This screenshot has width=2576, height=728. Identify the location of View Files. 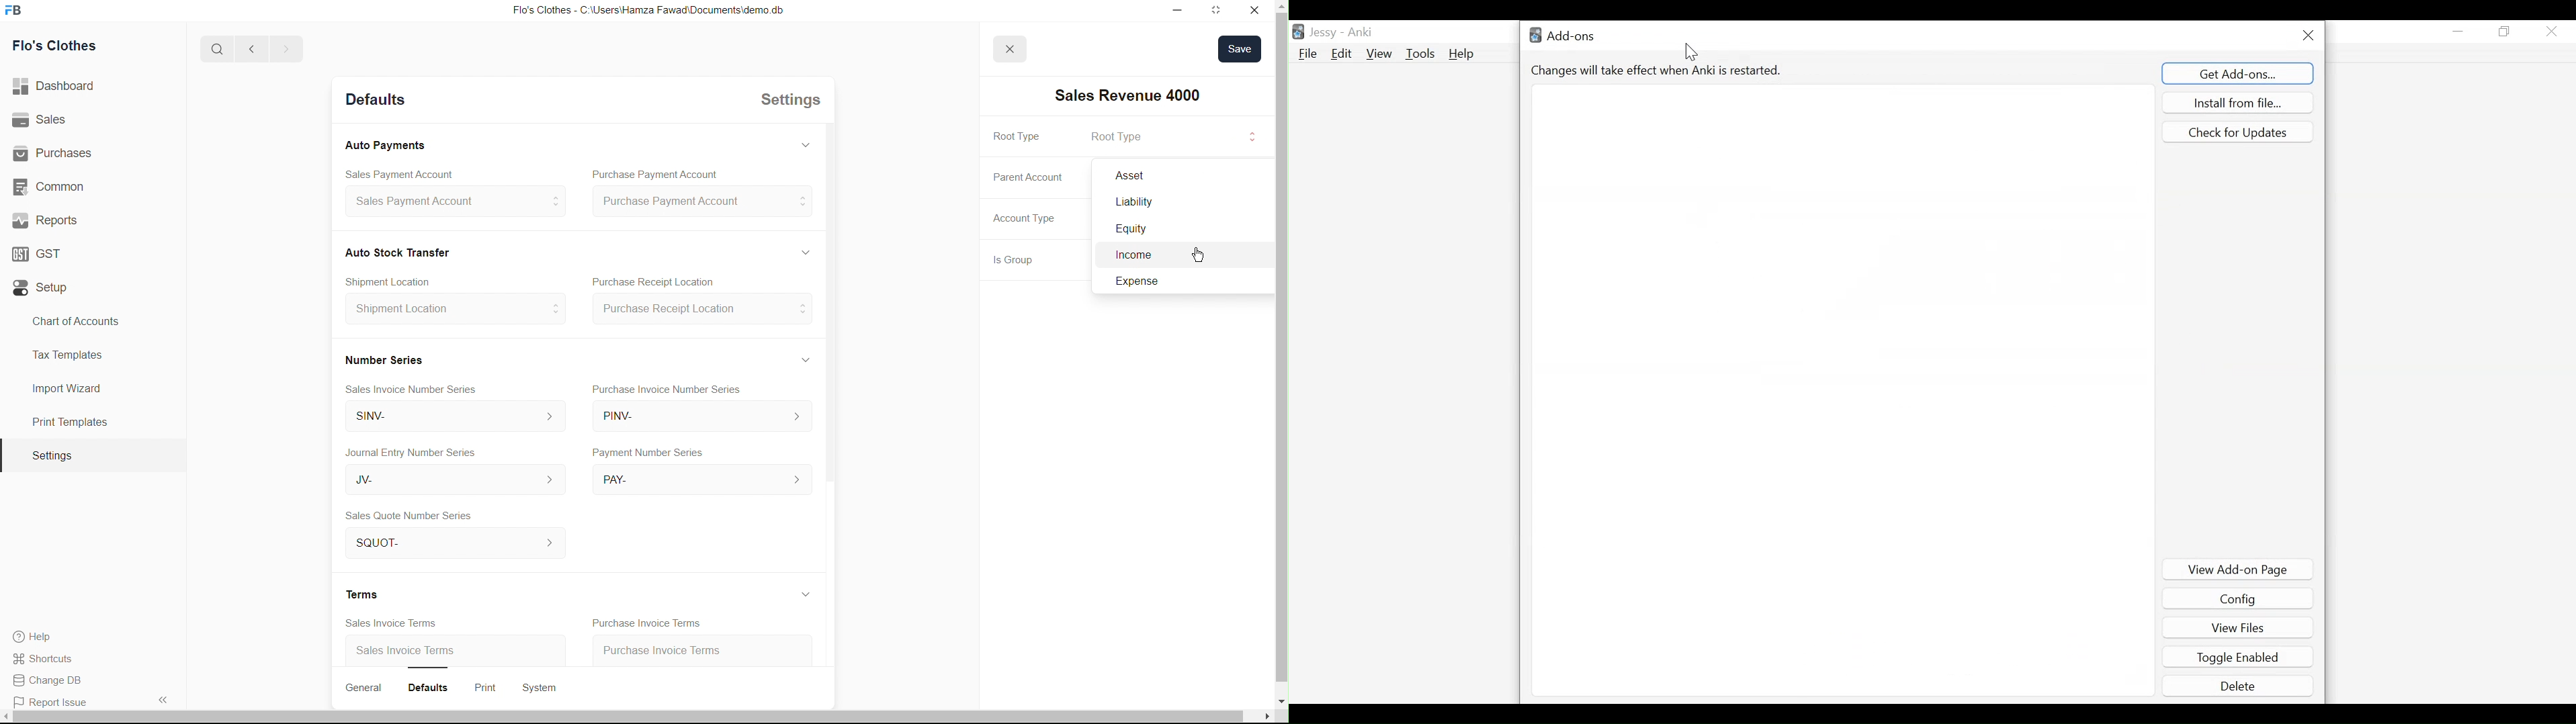
(2238, 626).